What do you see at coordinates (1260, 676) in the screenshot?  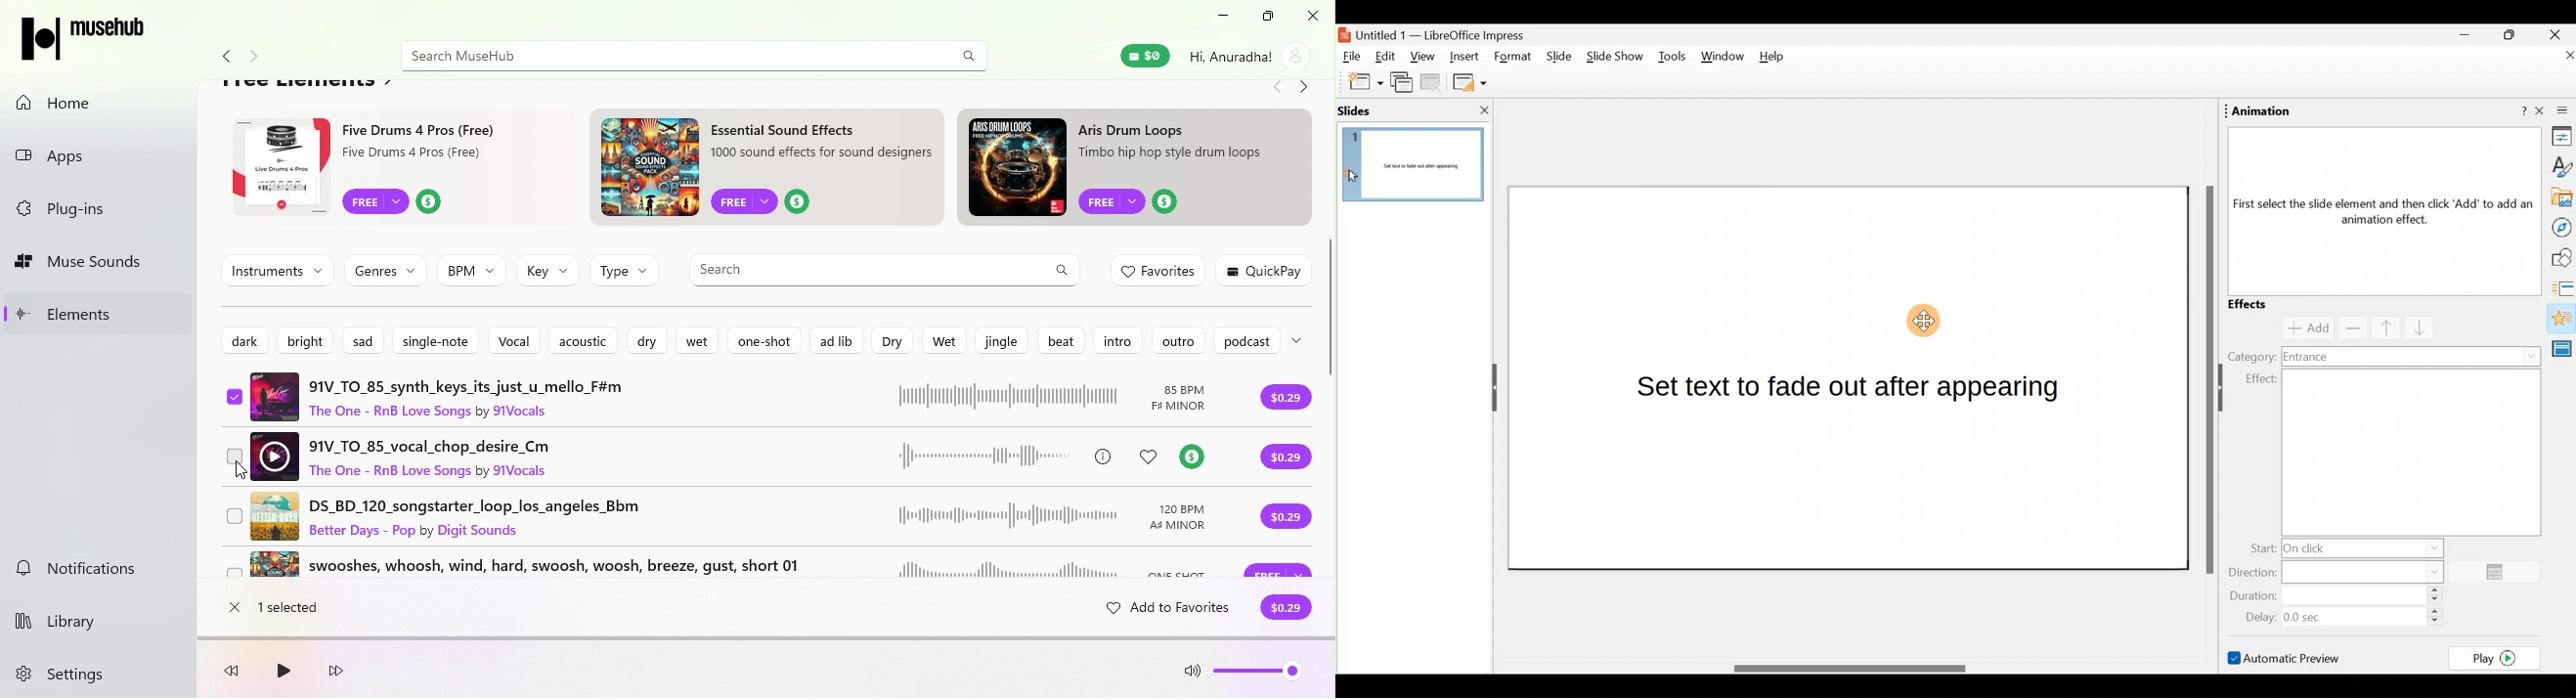 I see `Volume level` at bounding box center [1260, 676].